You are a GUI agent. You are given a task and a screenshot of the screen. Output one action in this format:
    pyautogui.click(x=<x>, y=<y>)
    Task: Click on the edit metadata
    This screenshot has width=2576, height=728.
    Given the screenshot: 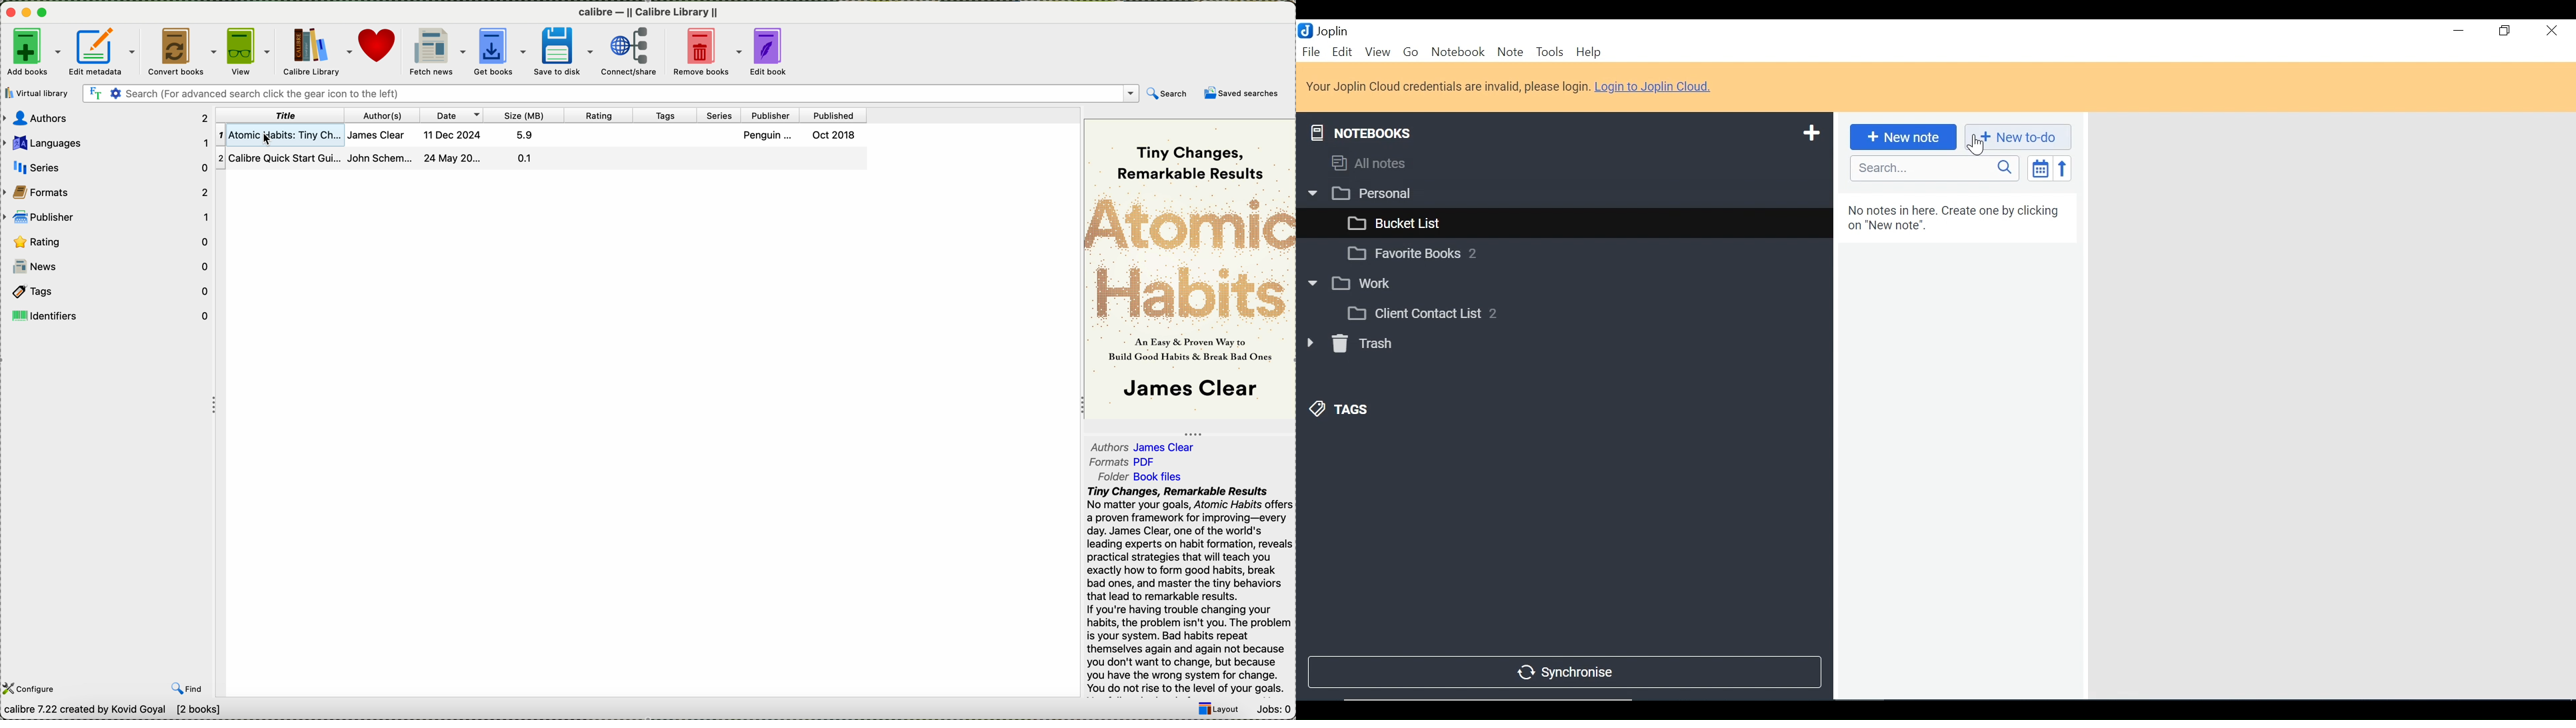 What is the action you would take?
    pyautogui.click(x=101, y=52)
    